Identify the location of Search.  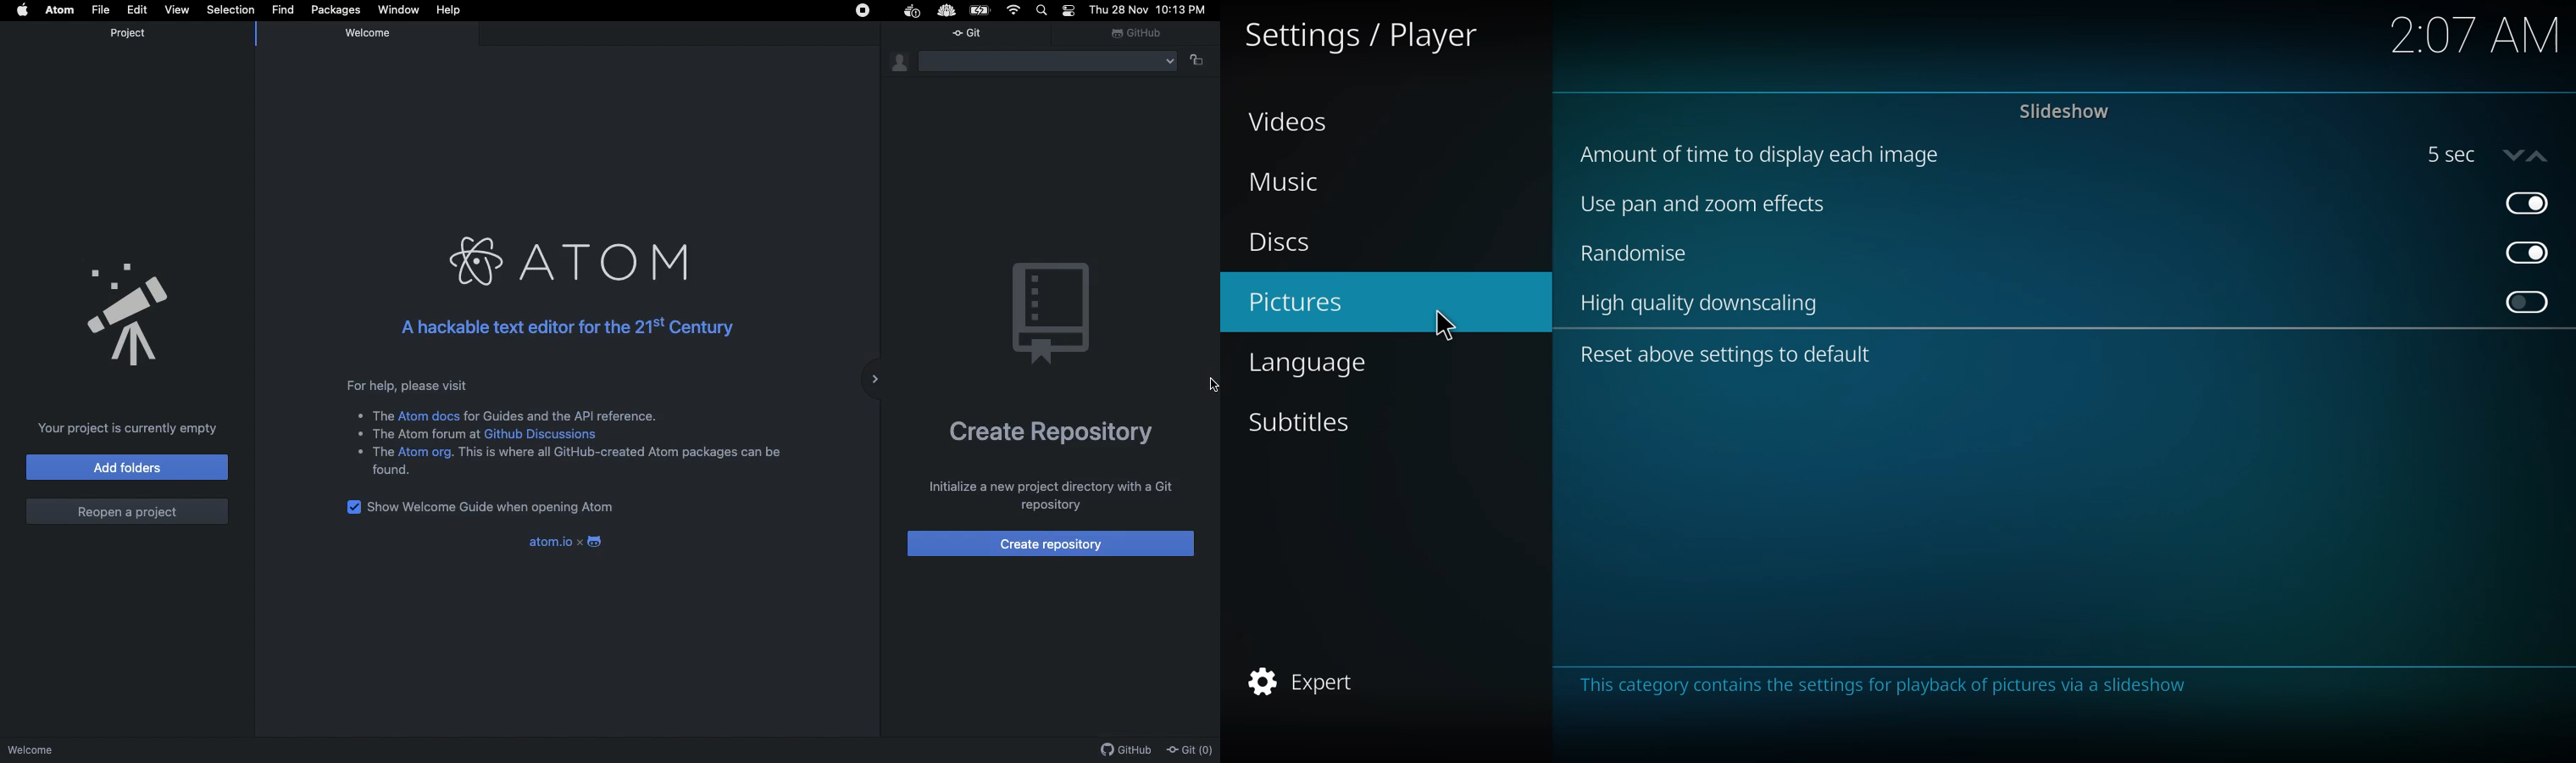
(1044, 11).